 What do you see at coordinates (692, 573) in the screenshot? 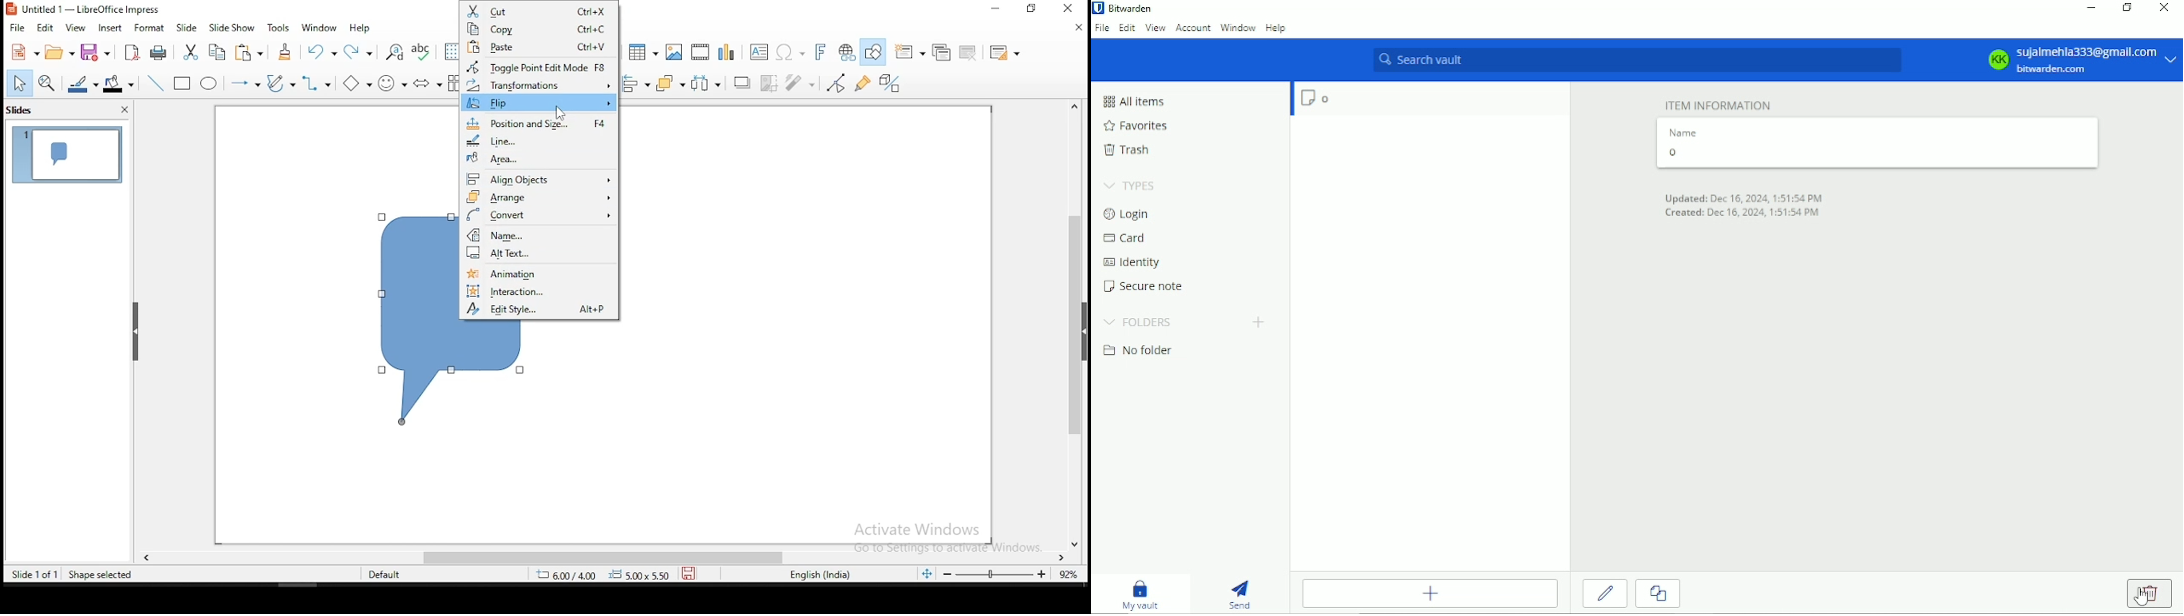
I see `save` at bounding box center [692, 573].